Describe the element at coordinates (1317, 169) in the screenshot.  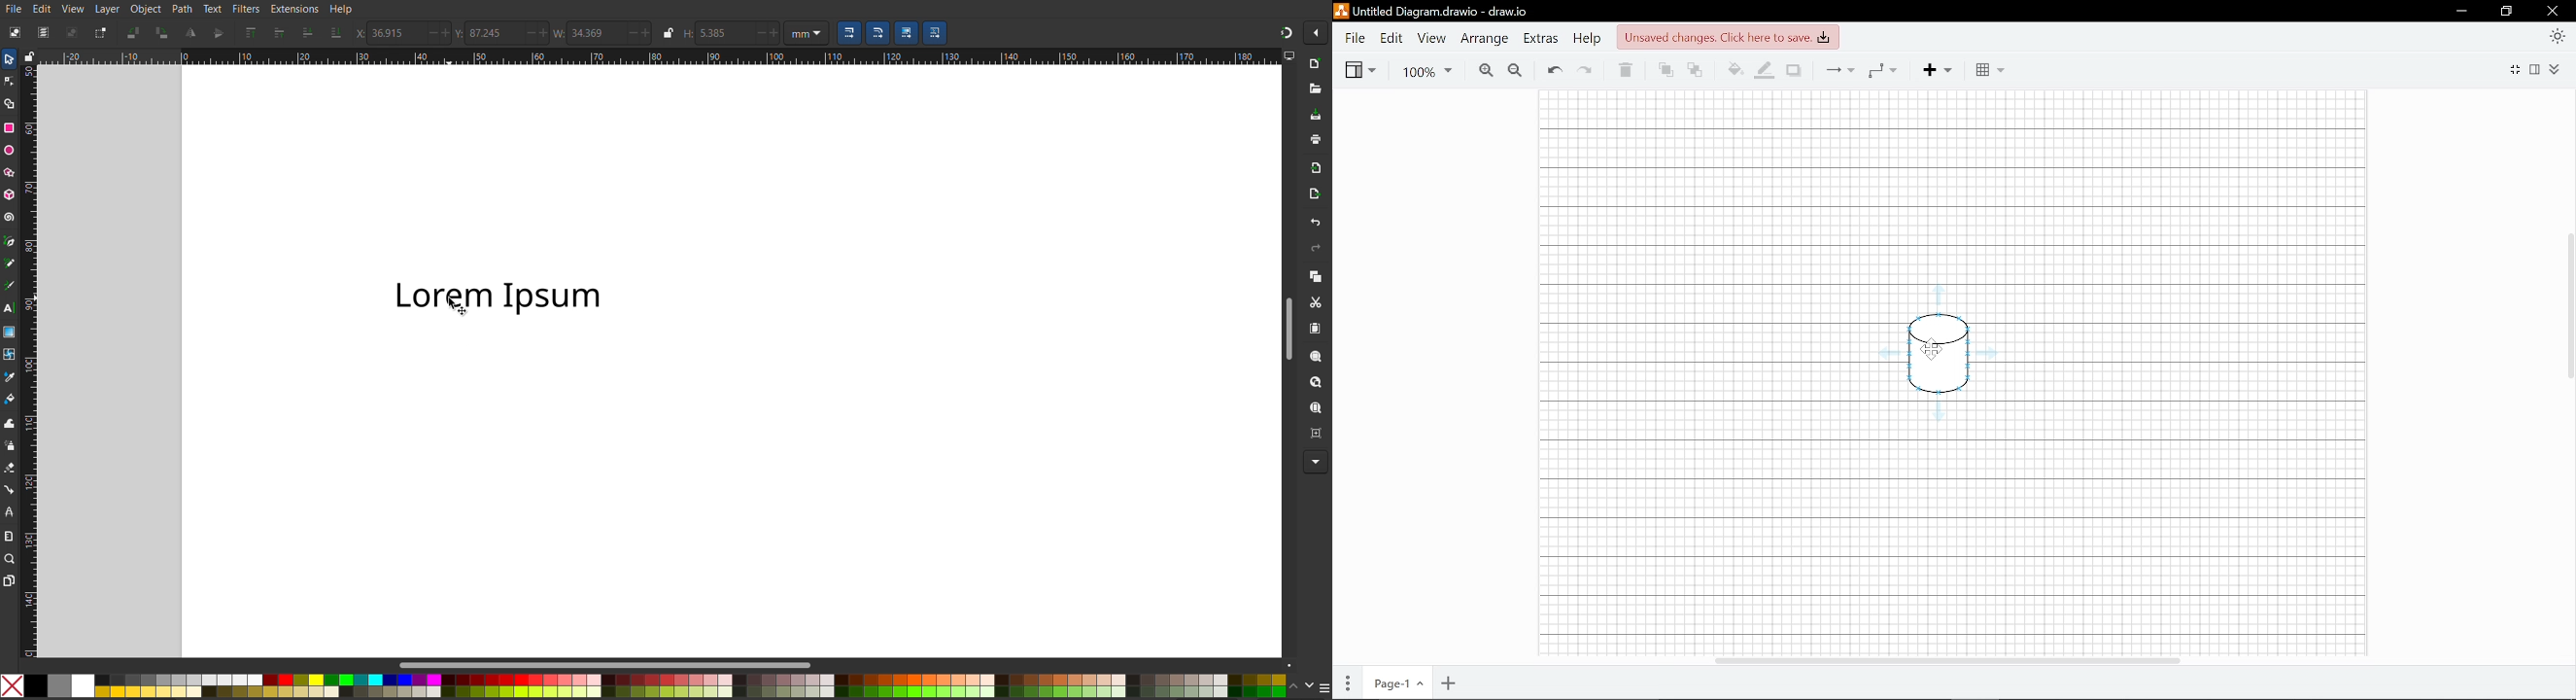
I see `Import BitMap` at that location.